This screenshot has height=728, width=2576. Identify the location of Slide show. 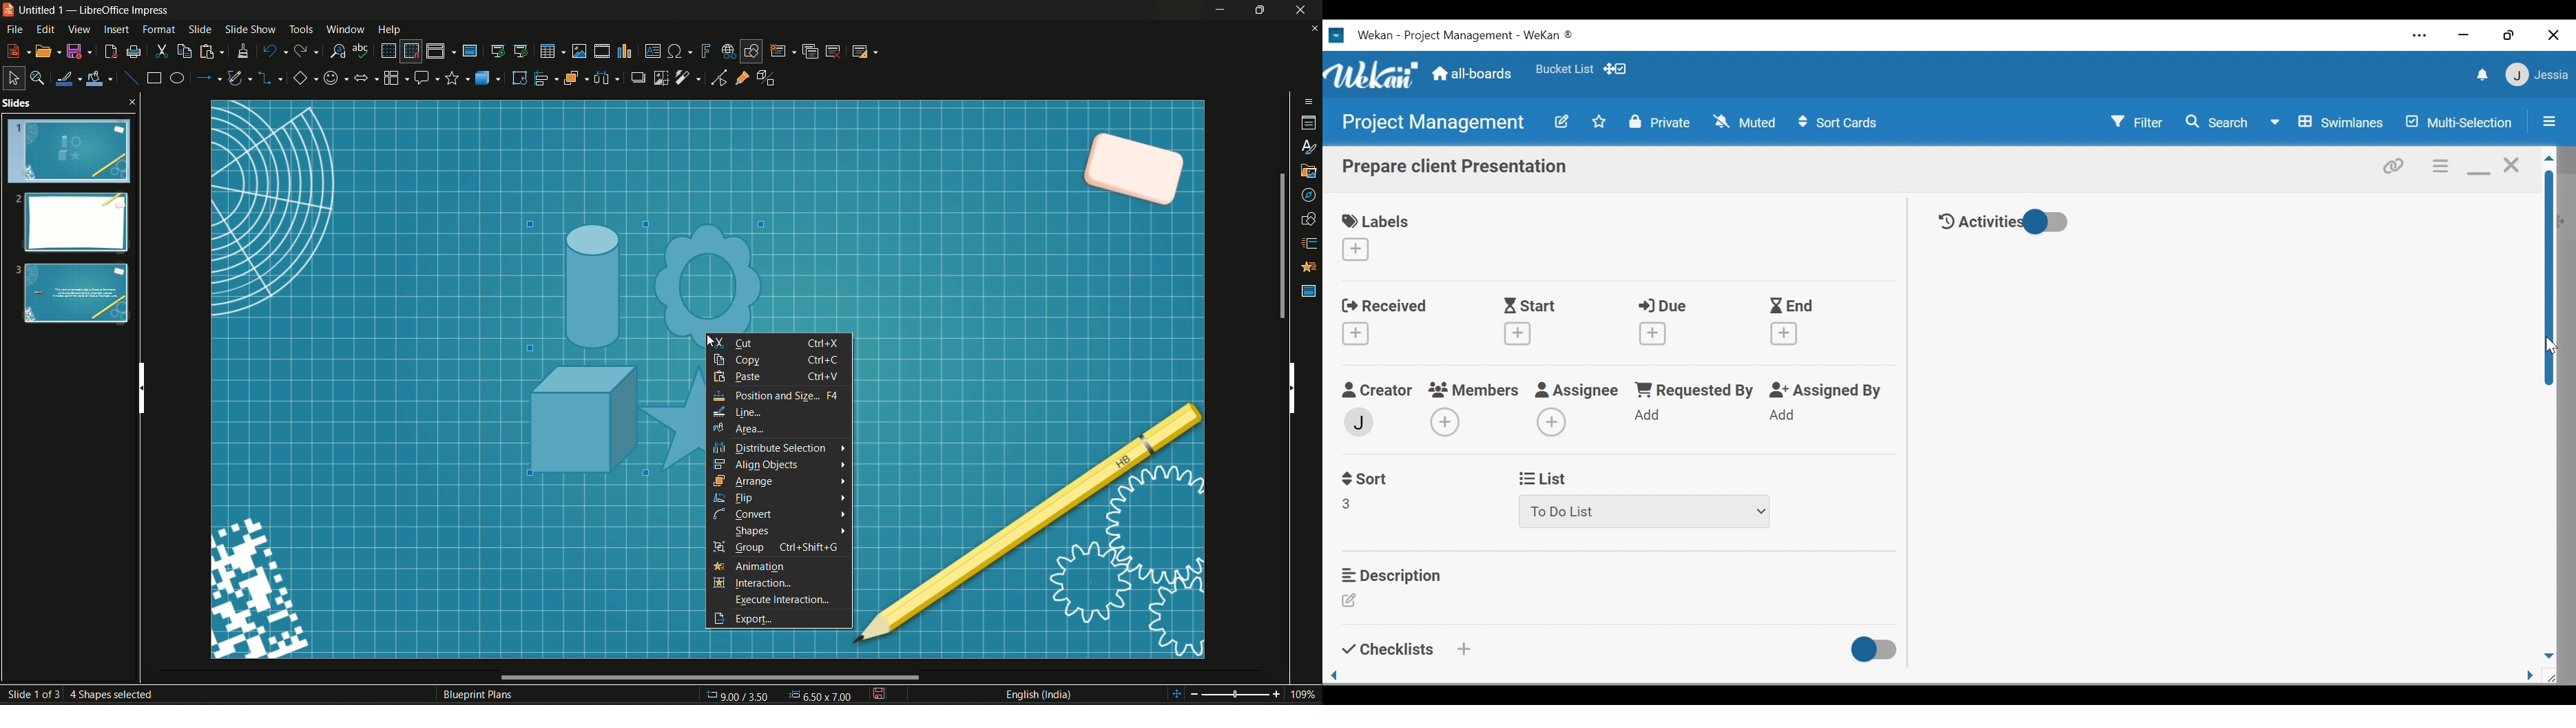
(249, 28).